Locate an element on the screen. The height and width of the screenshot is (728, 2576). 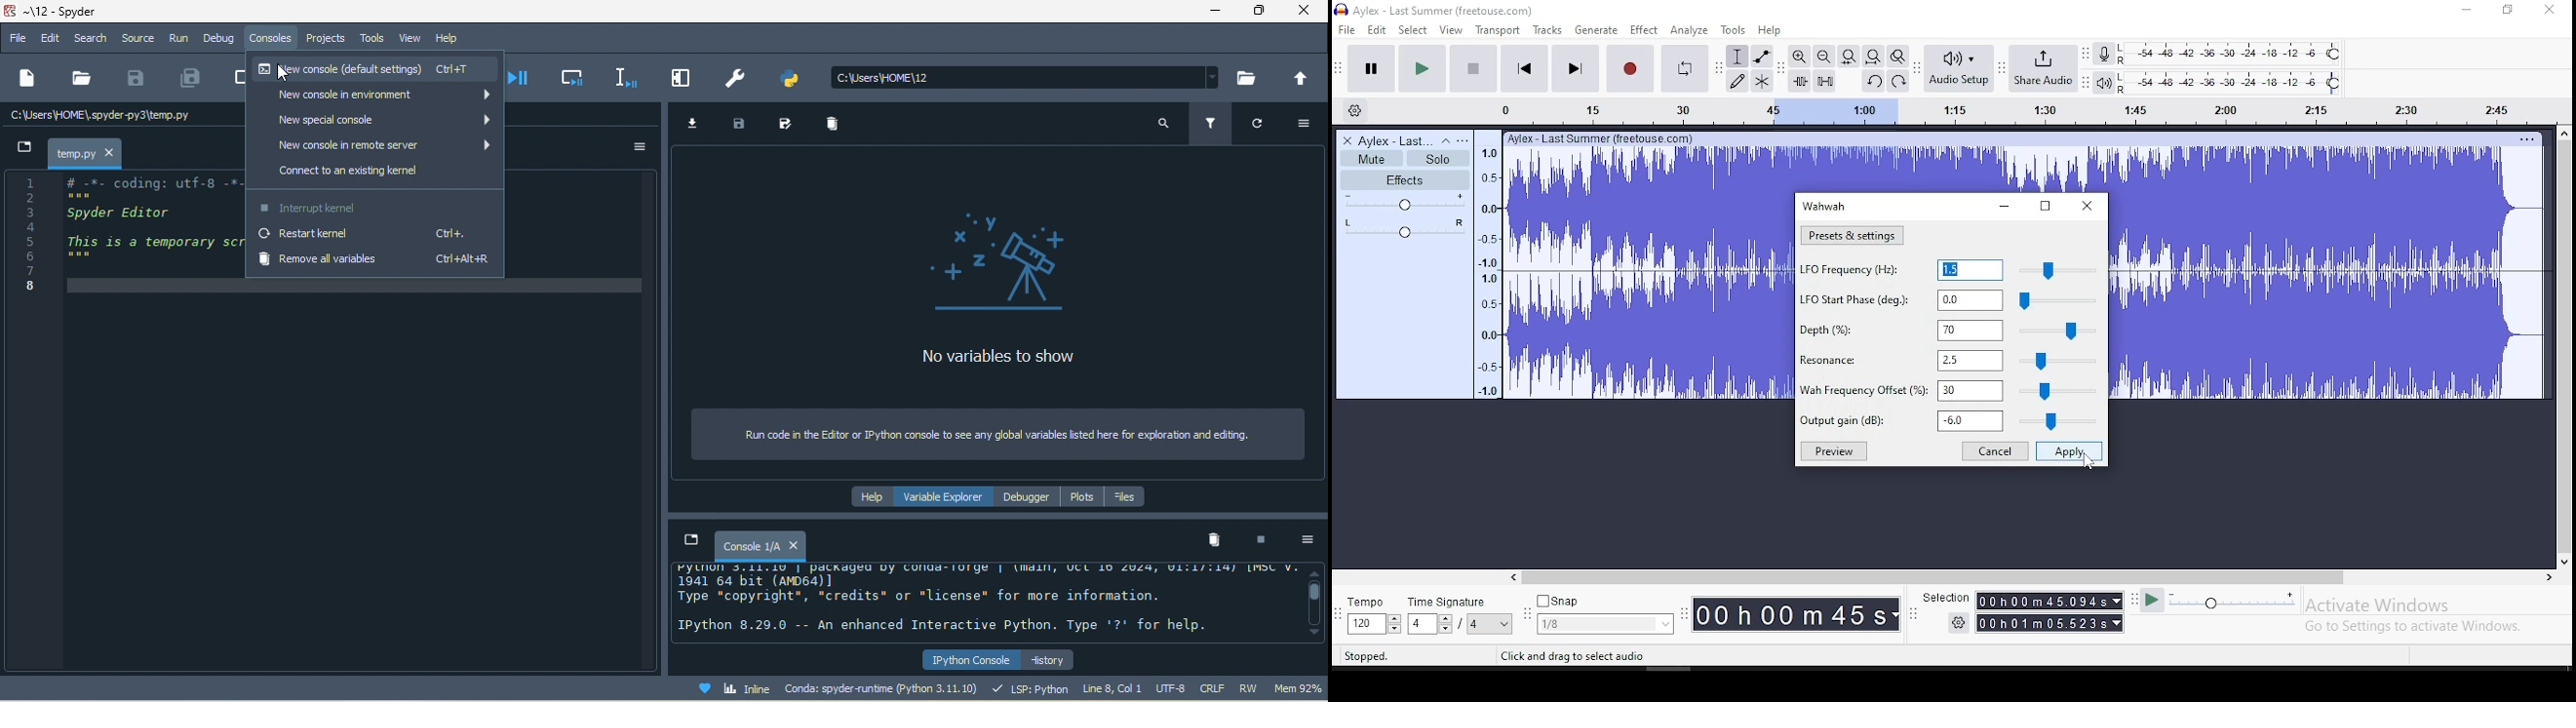
view is located at coordinates (1452, 30).